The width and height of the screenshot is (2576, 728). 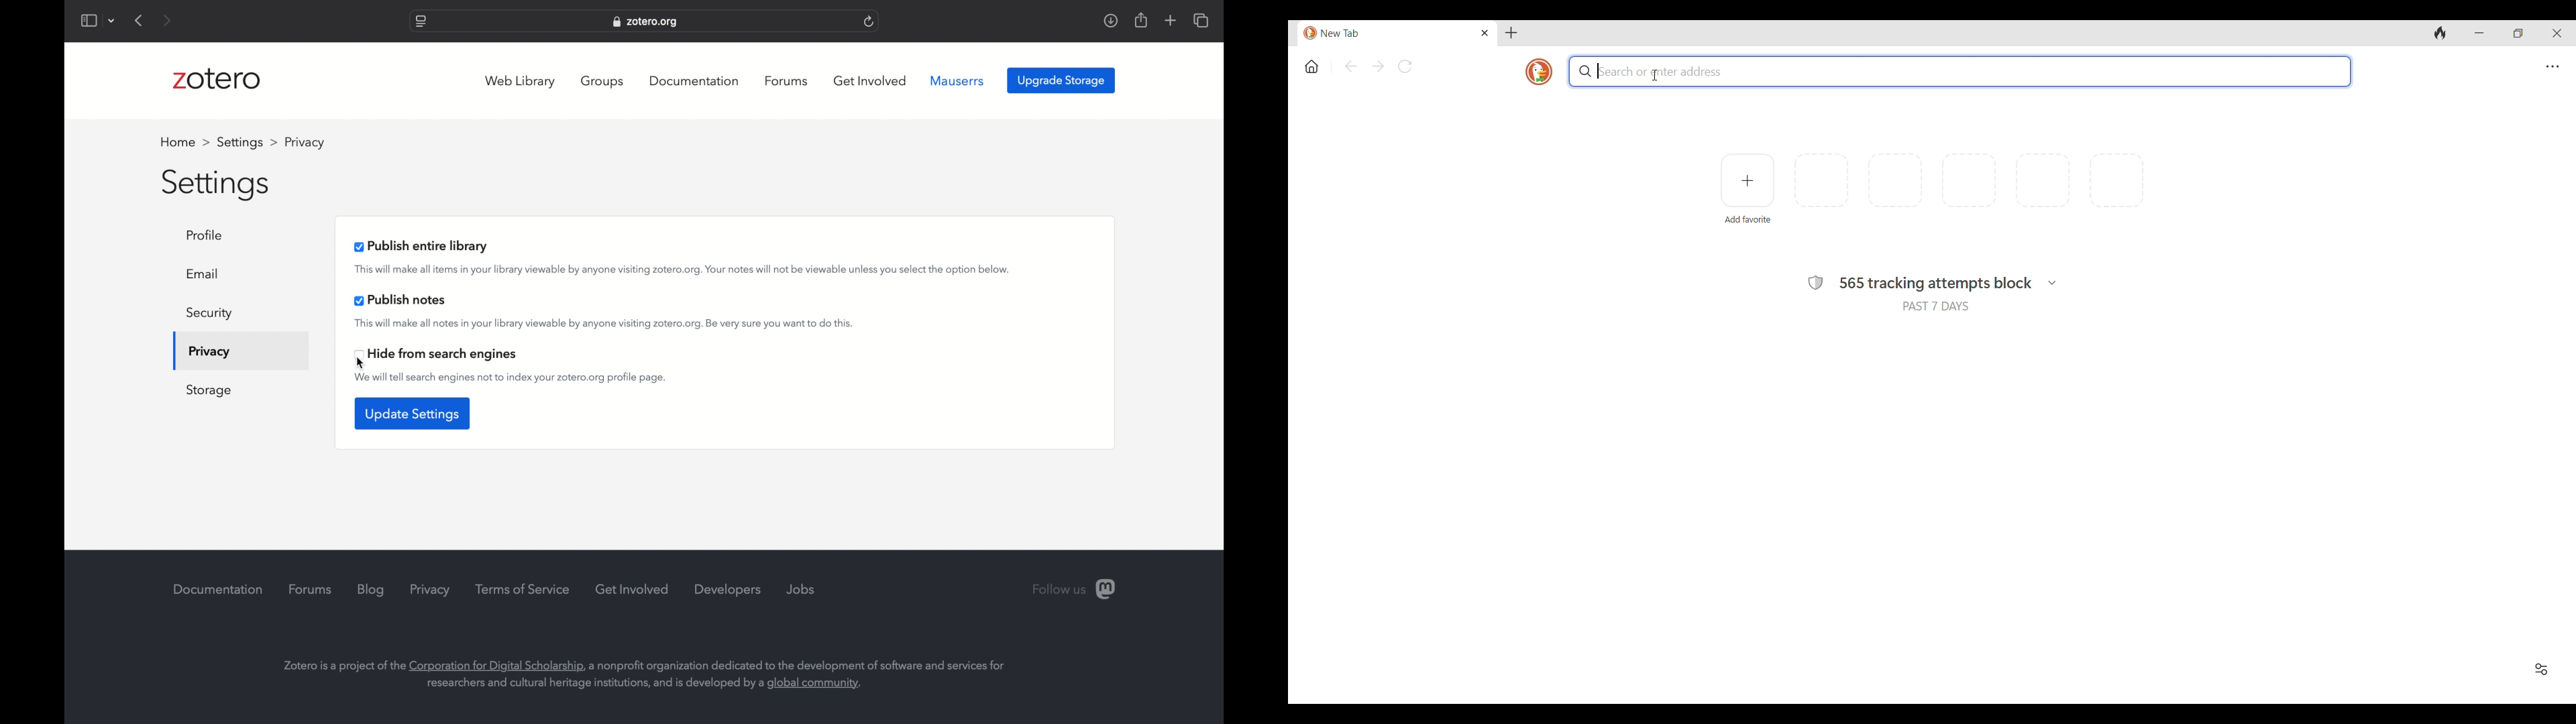 What do you see at coordinates (604, 323) in the screenshot?
I see `this will make all notes in your library viewable by anyone visiting` at bounding box center [604, 323].